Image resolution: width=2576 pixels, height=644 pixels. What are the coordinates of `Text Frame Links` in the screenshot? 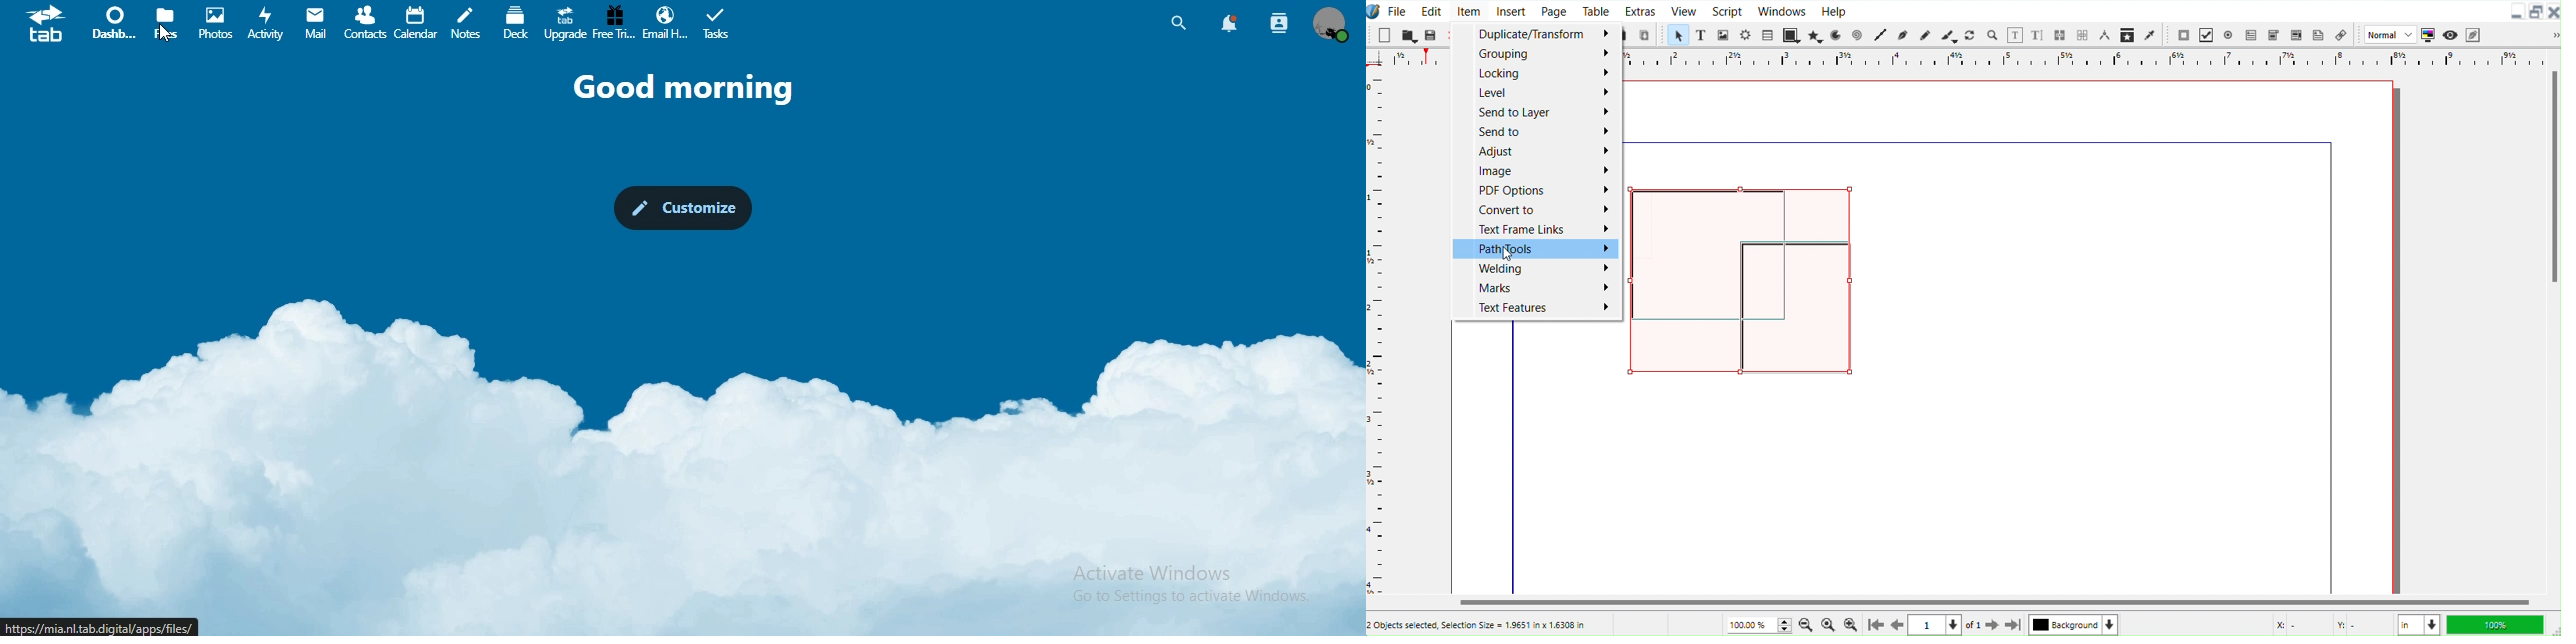 It's located at (1534, 229).